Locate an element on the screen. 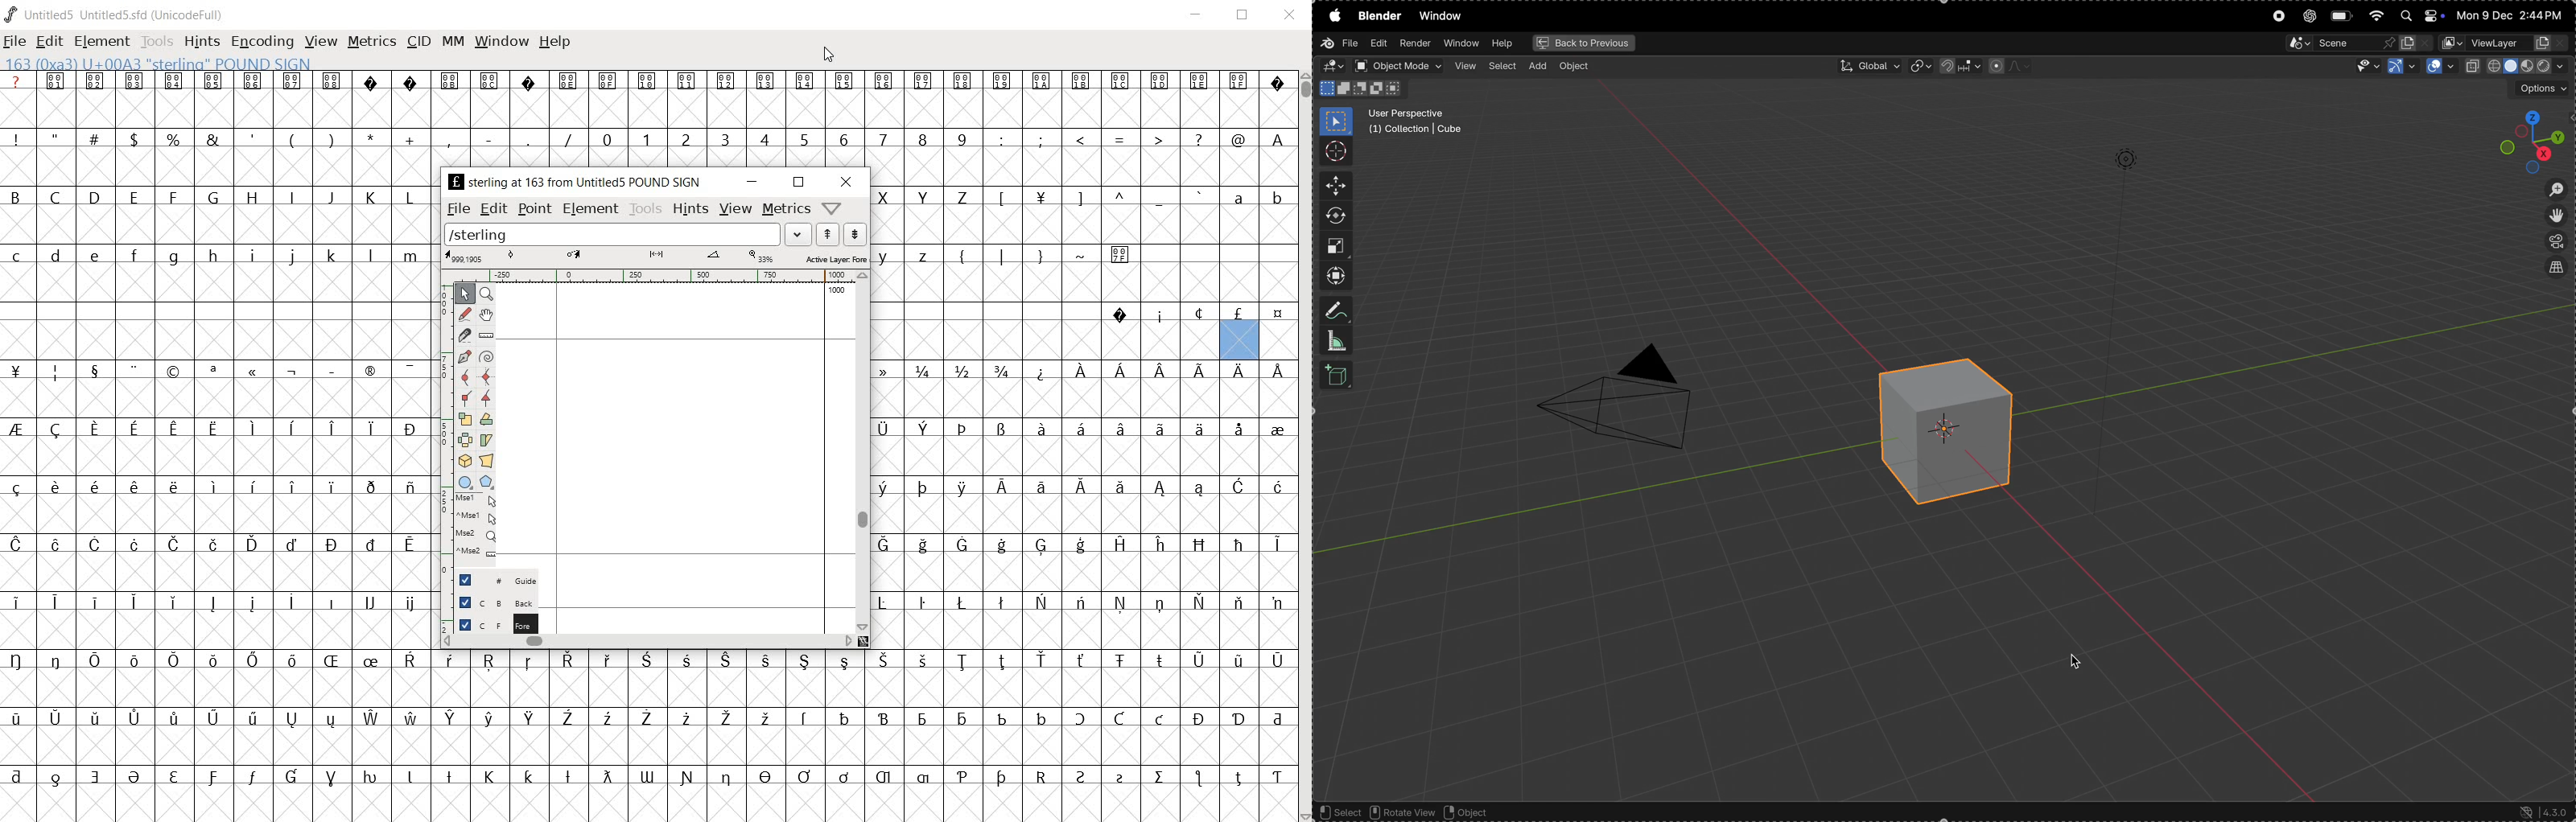 The width and height of the screenshot is (2576, 840). Symbol is located at coordinates (1197, 314).